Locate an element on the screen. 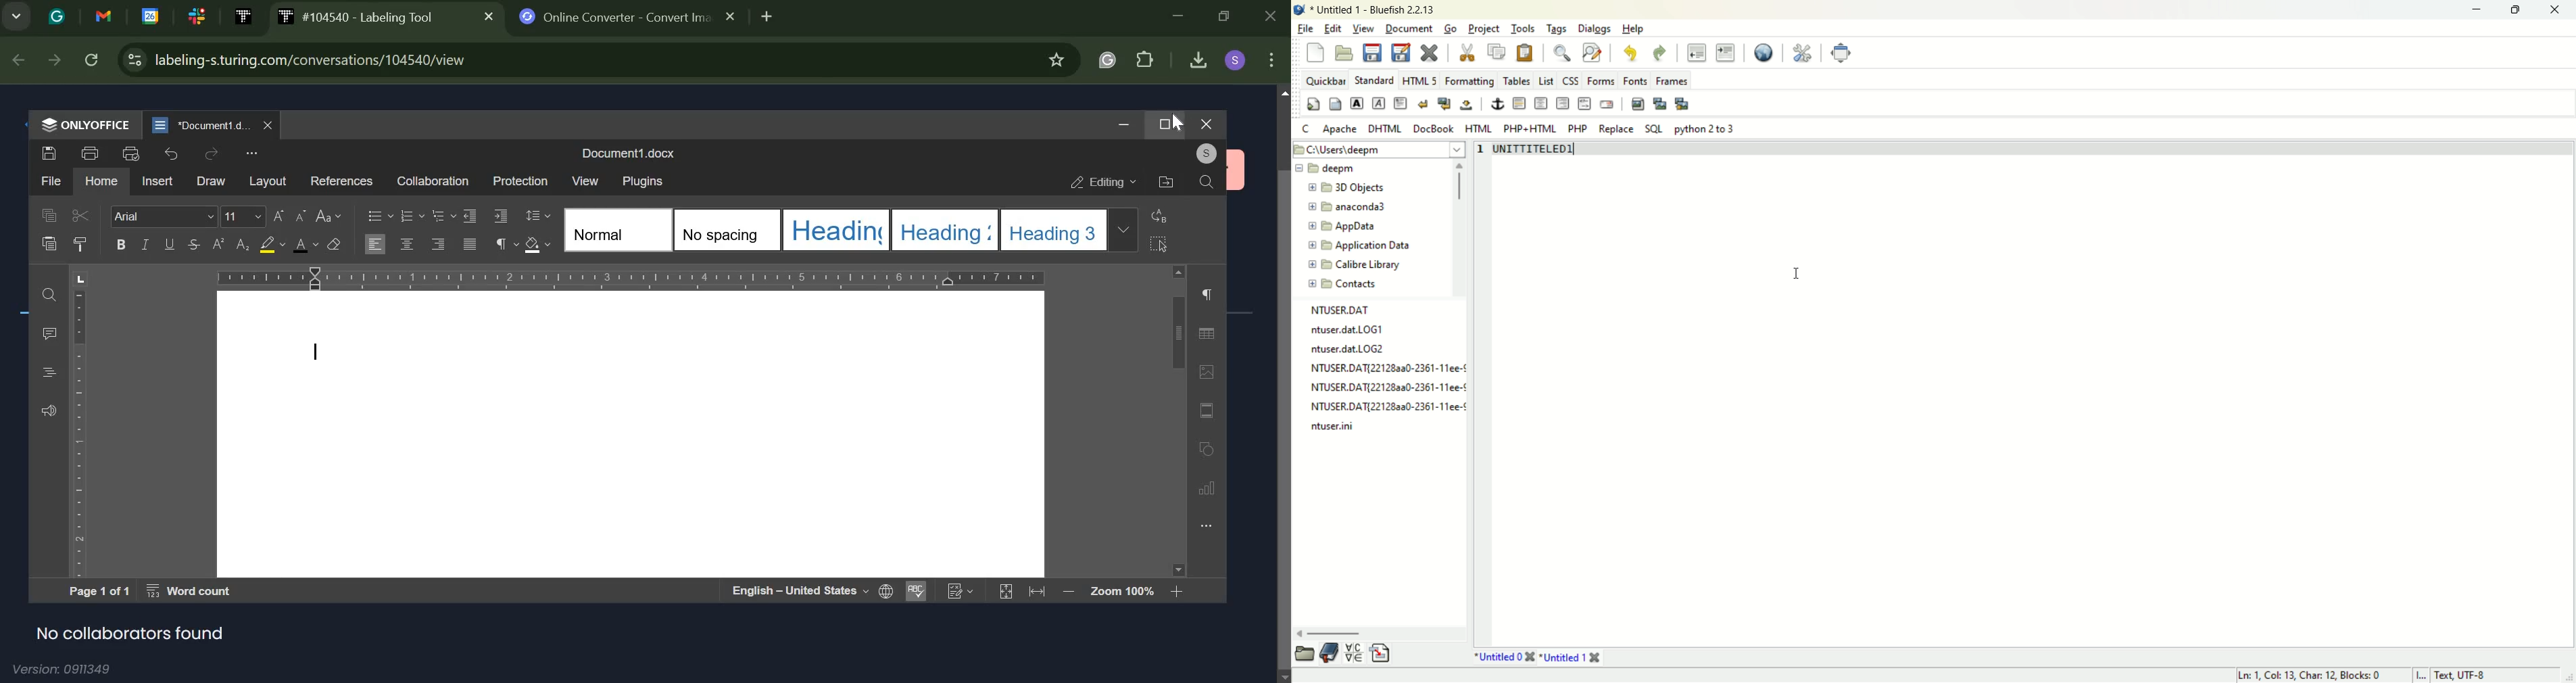  minimize is located at coordinates (1180, 16).